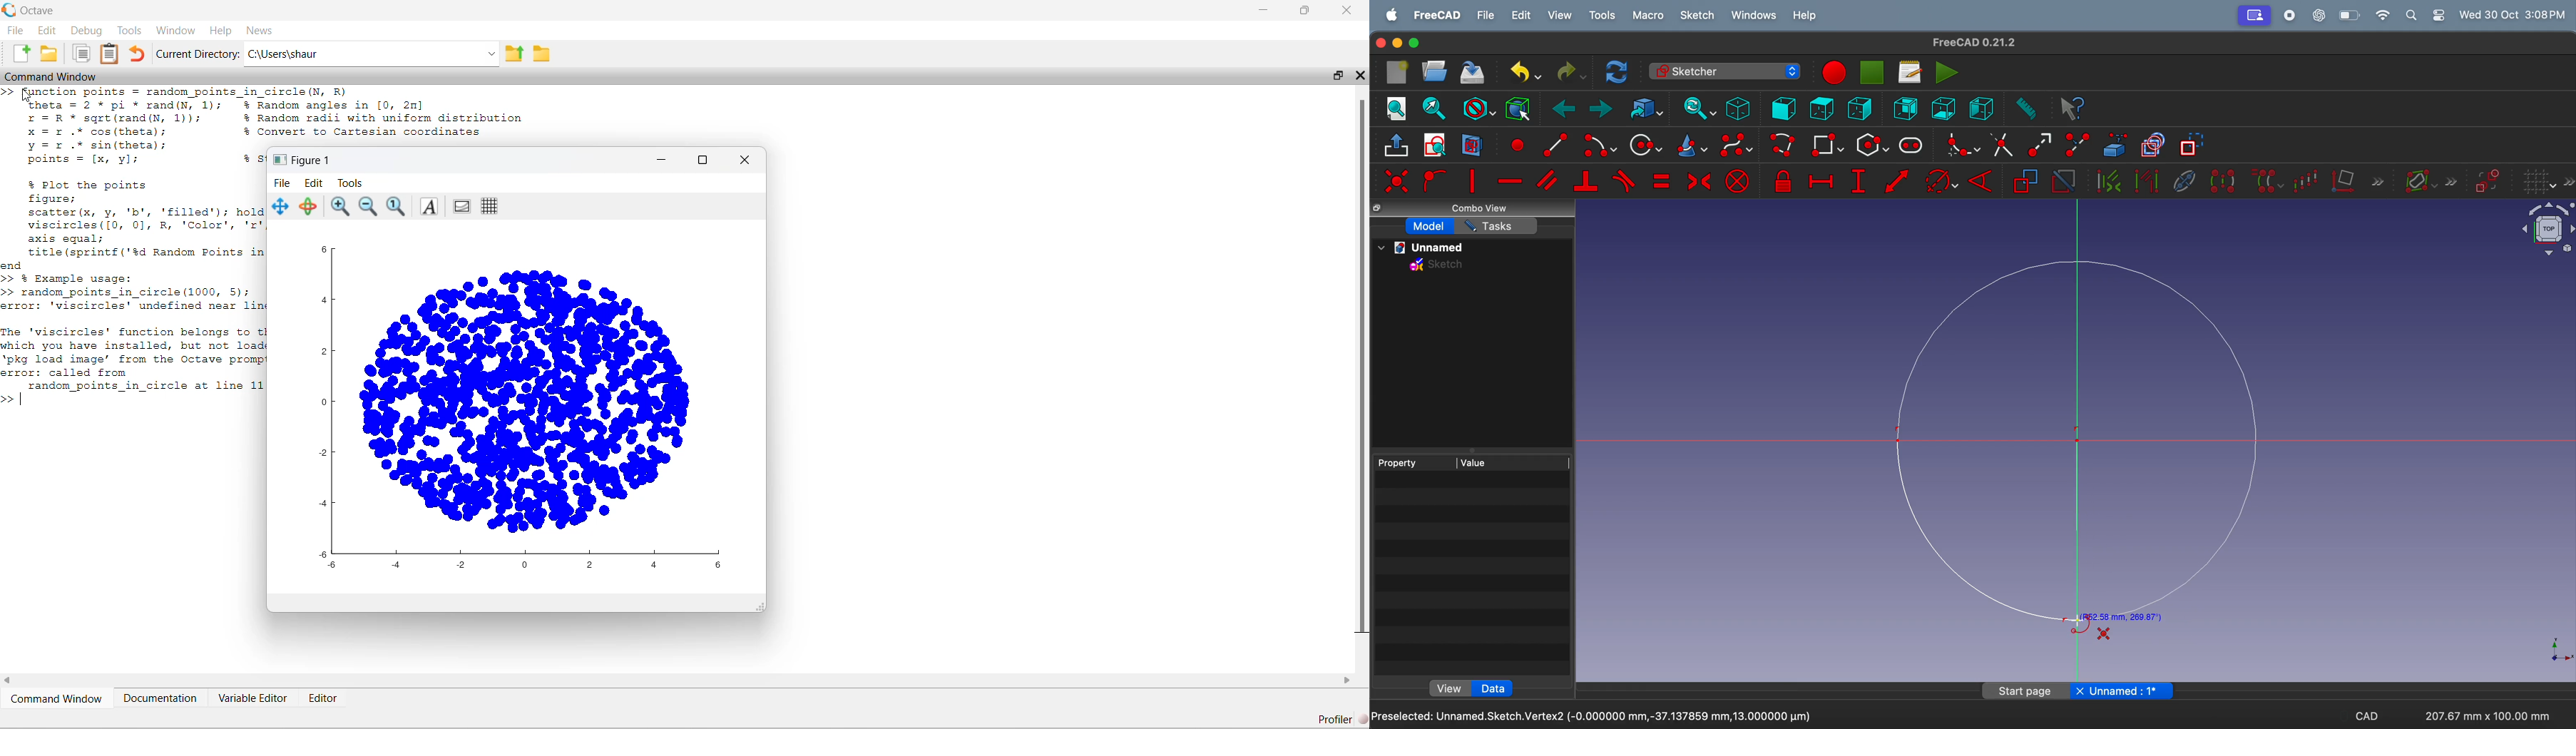 Image resolution: width=2576 pixels, height=756 pixels. What do you see at coordinates (1737, 147) in the screenshot?
I see `create b spline` at bounding box center [1737, 147].